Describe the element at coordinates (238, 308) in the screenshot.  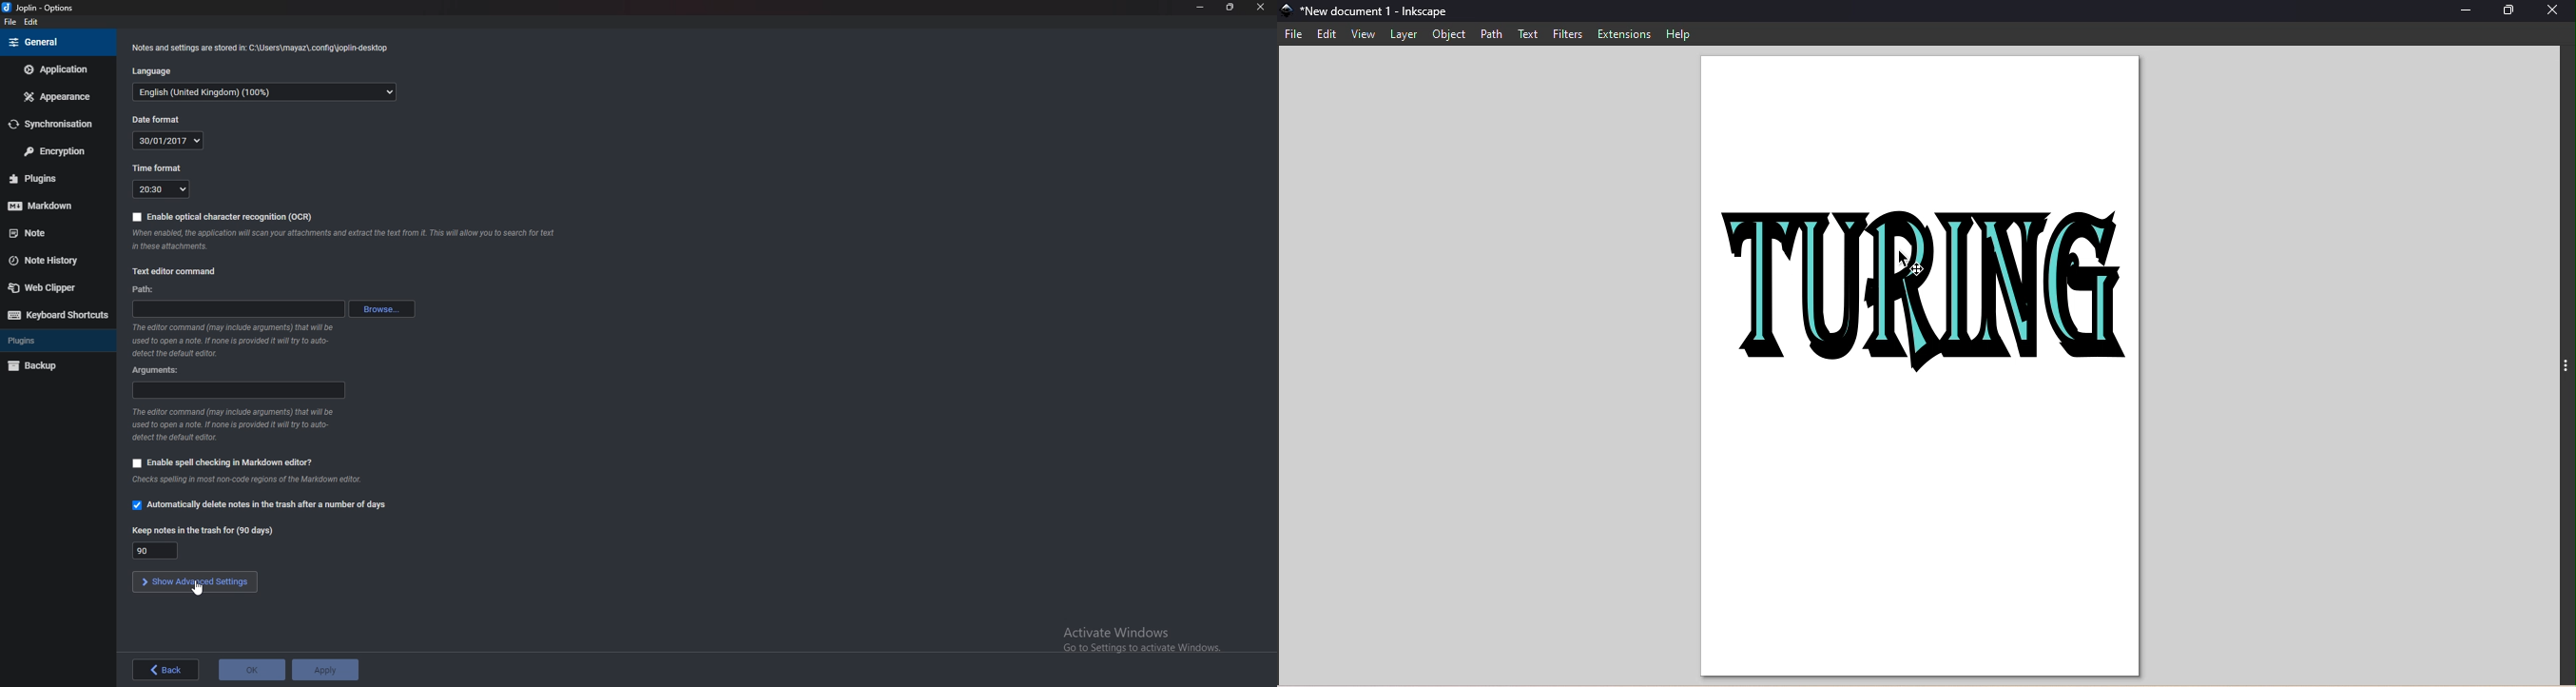
I see `path` at that location.